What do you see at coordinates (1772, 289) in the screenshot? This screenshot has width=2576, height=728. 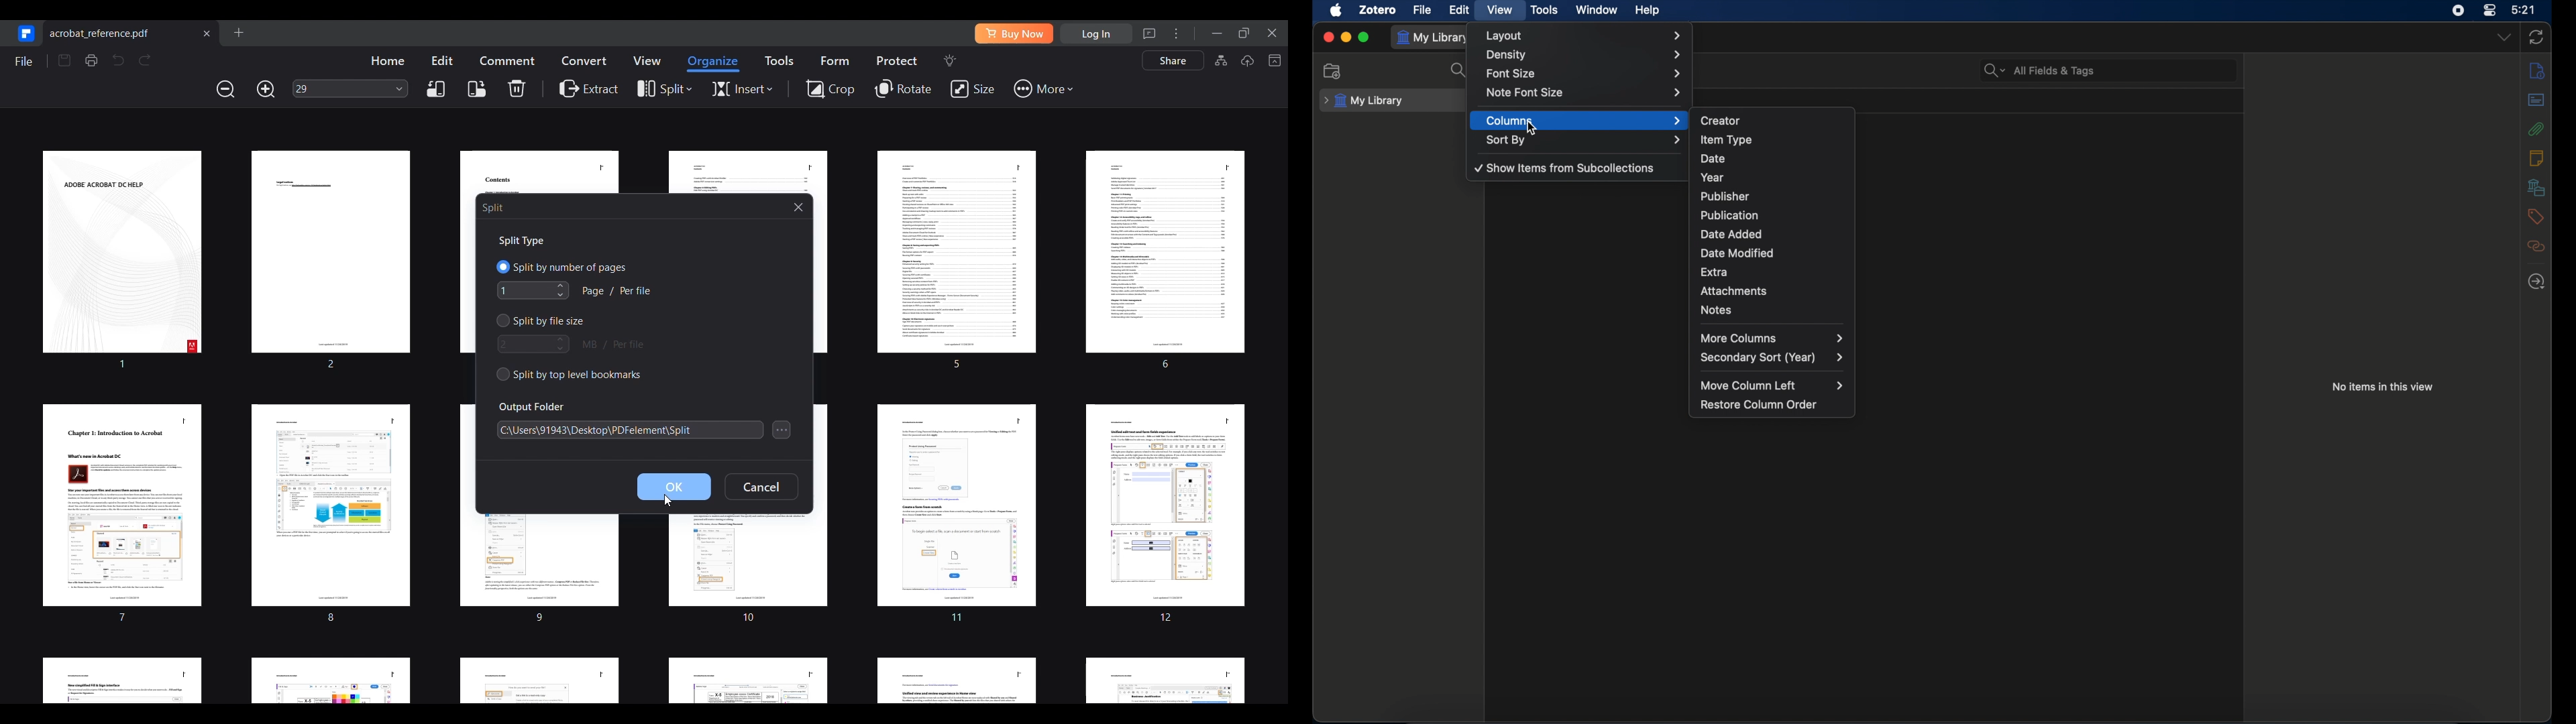 I see `attachments` at bounding box center [1772, 289].